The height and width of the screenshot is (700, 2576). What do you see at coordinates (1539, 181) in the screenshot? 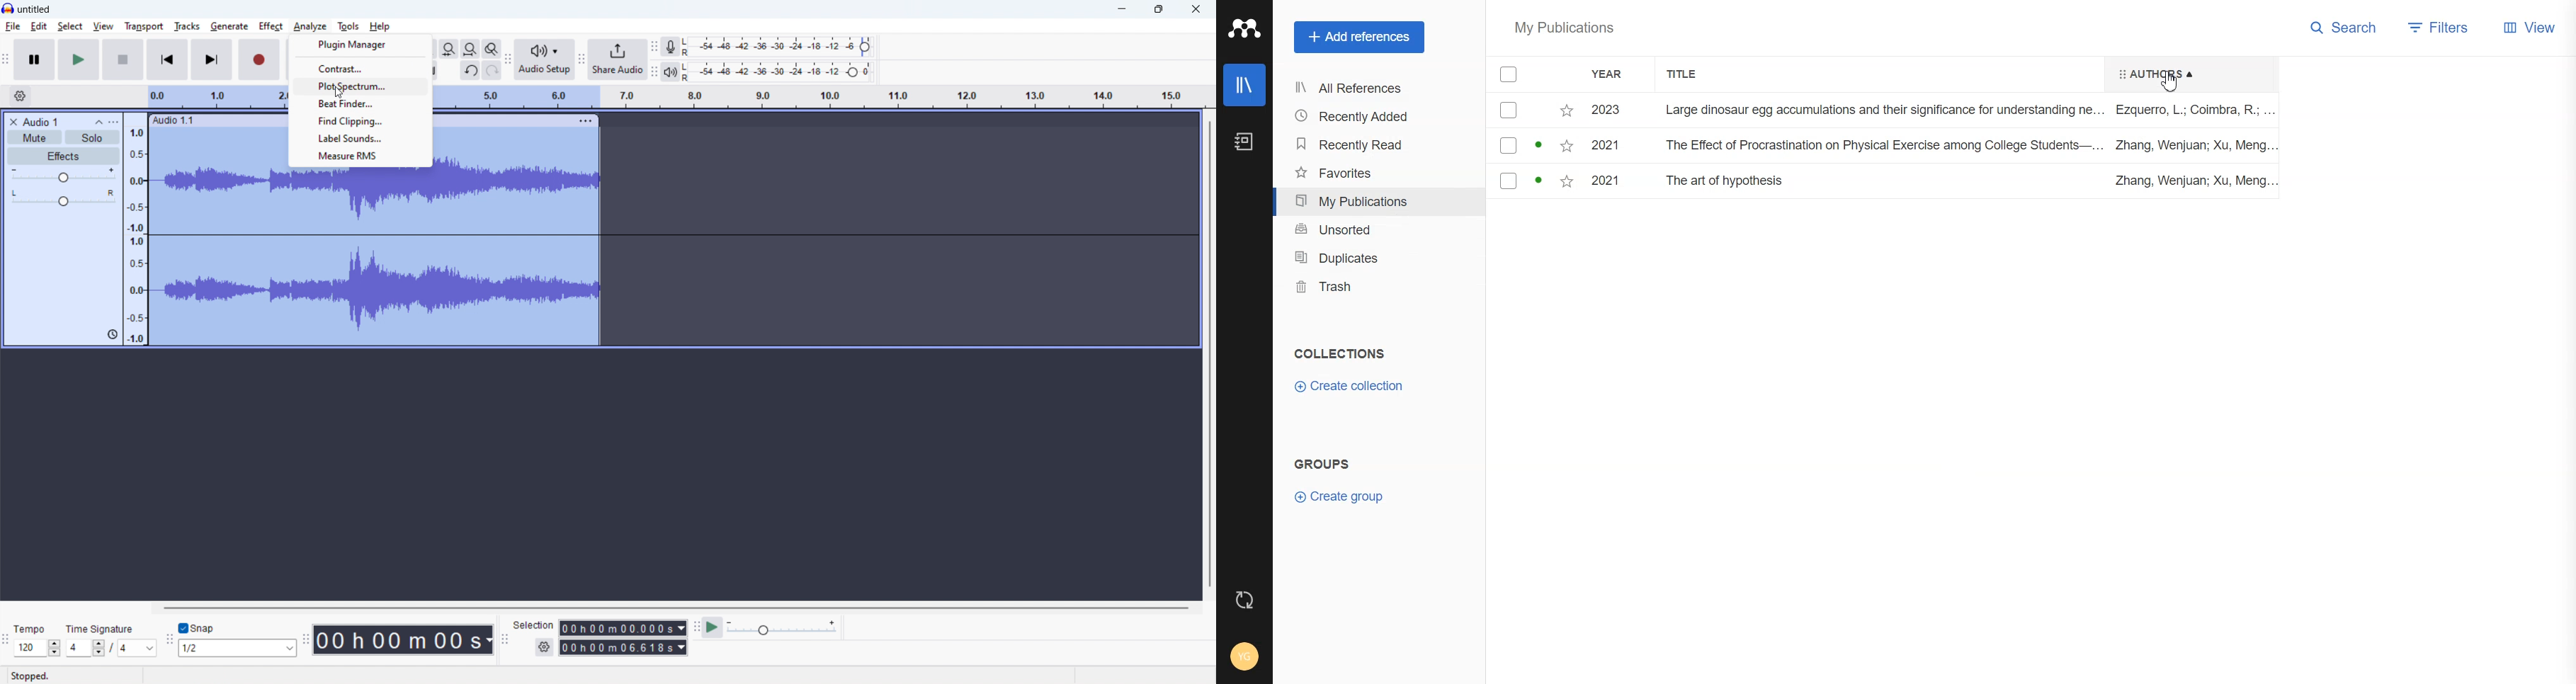
I see `Active dot` at bounding box center [1539, 181].